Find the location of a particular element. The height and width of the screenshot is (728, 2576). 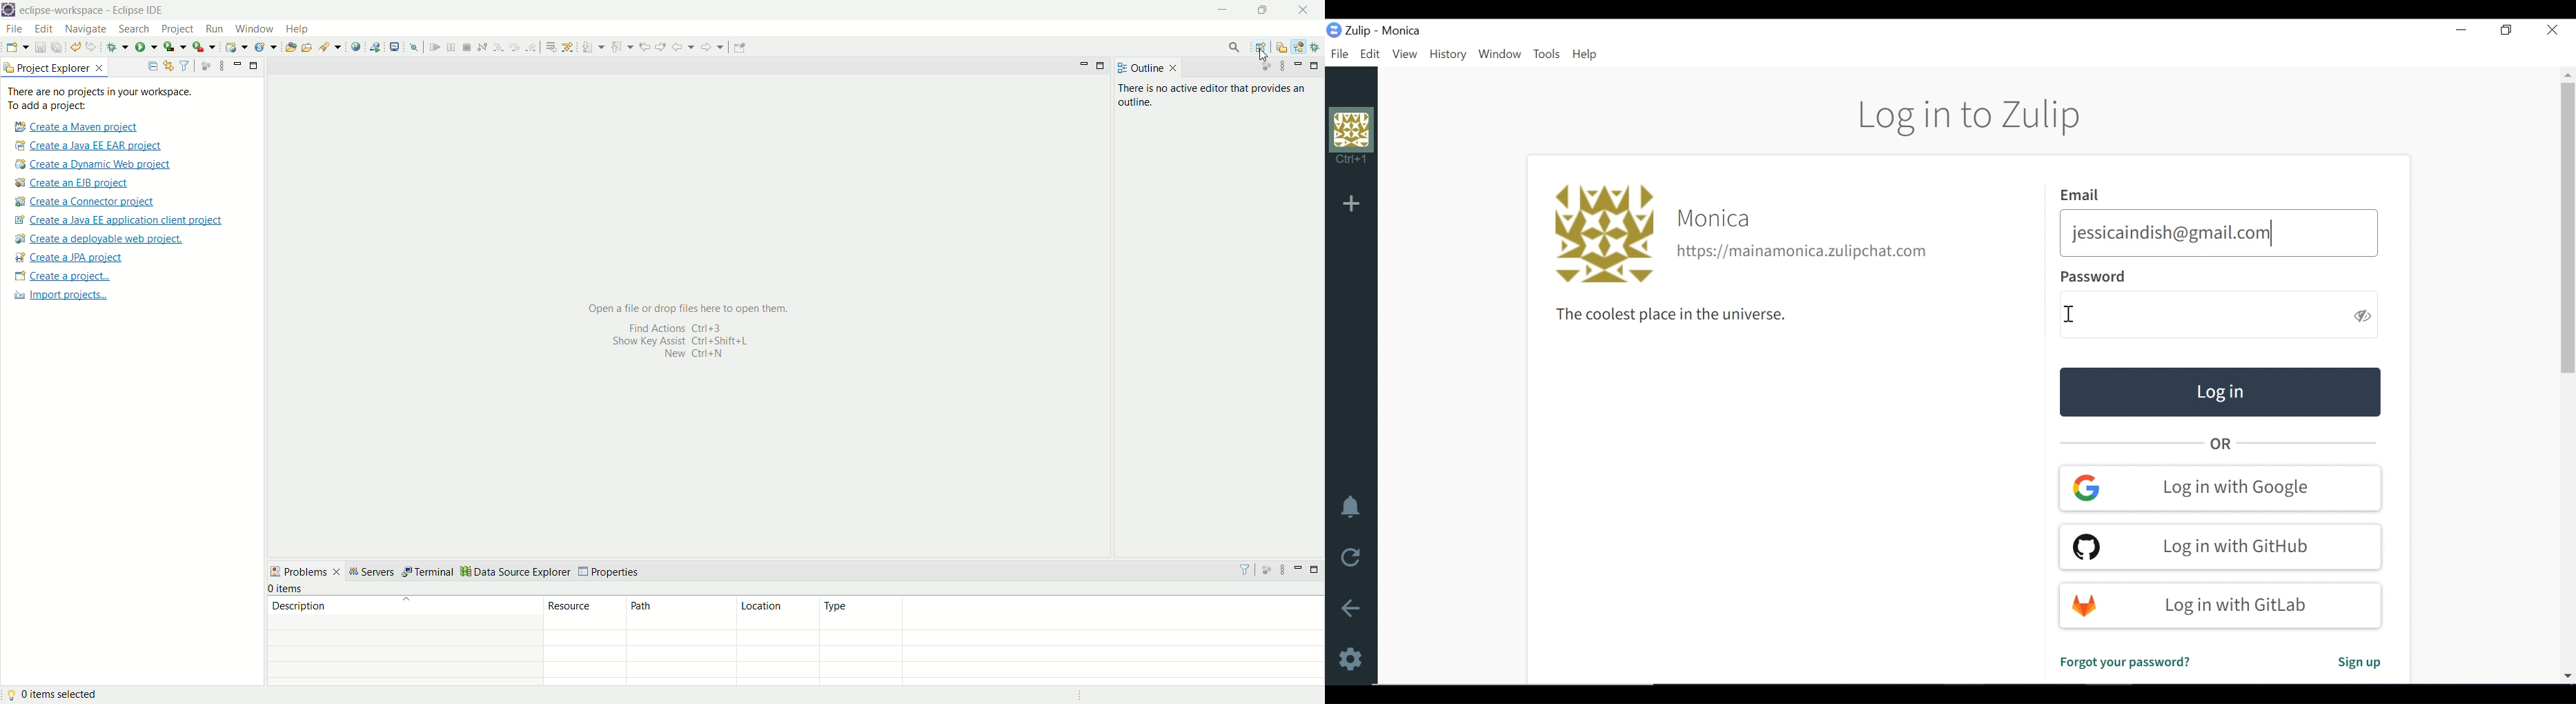

suspend is located at coordinates (450, 47).